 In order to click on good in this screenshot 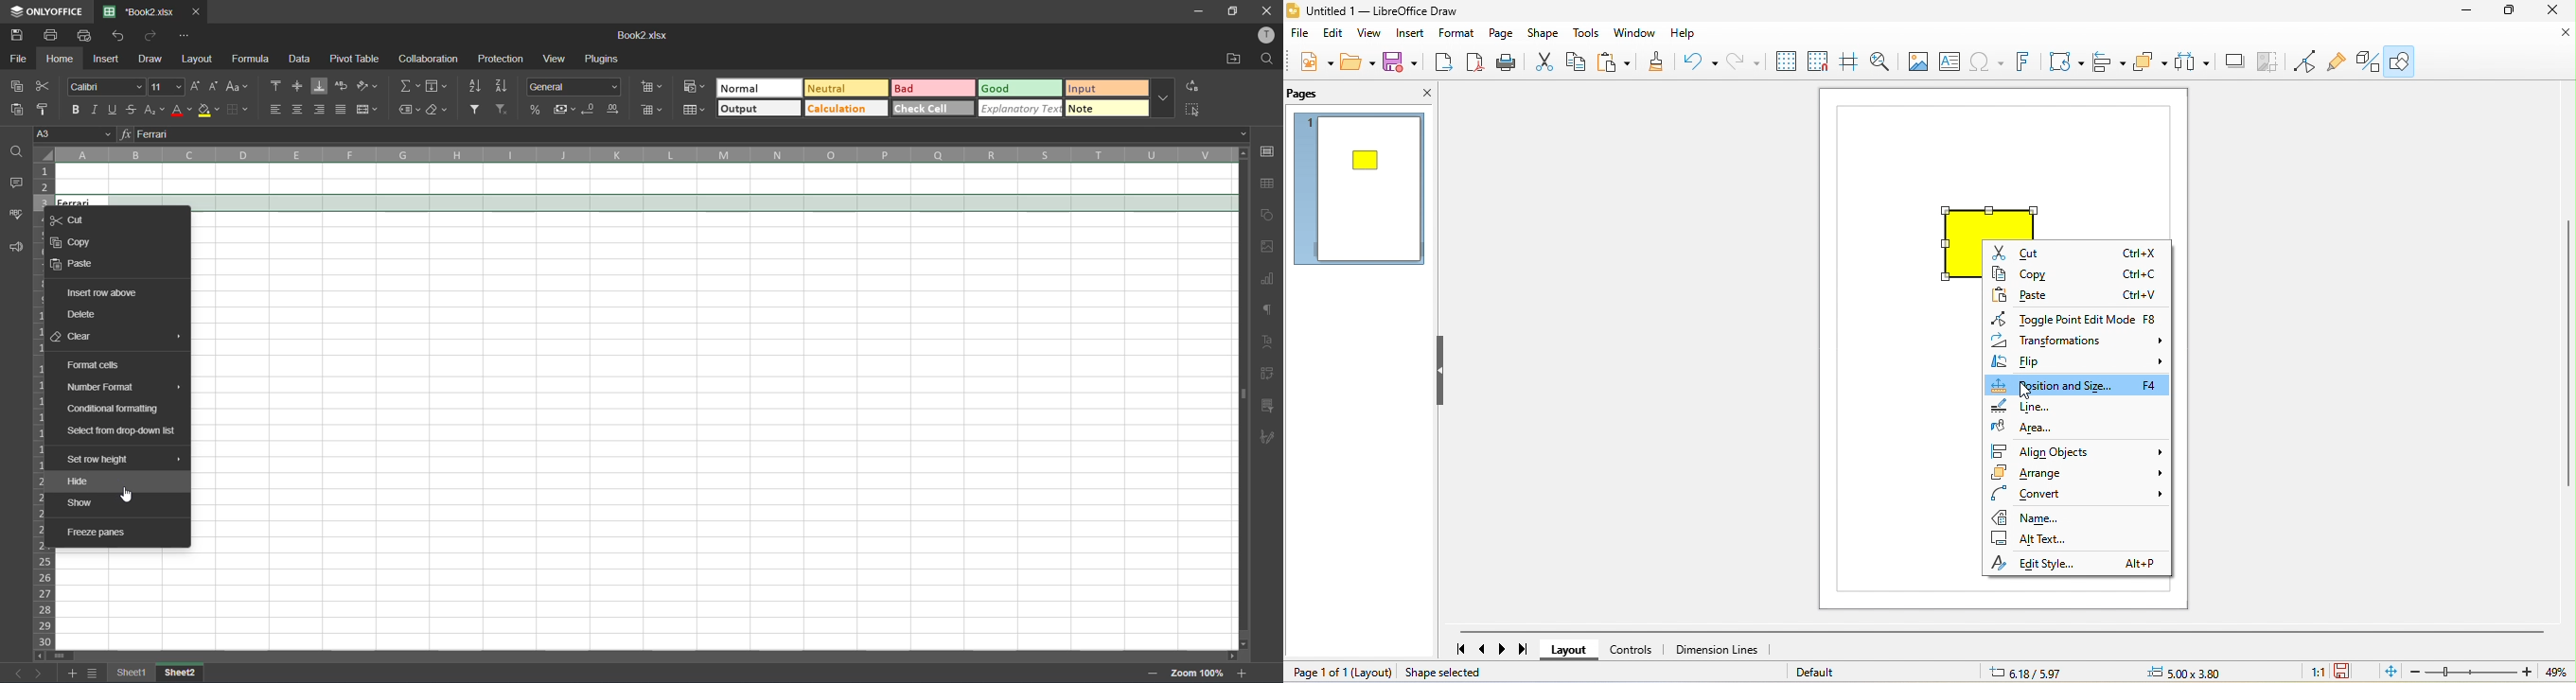, I will do `click(1006, 88)`.